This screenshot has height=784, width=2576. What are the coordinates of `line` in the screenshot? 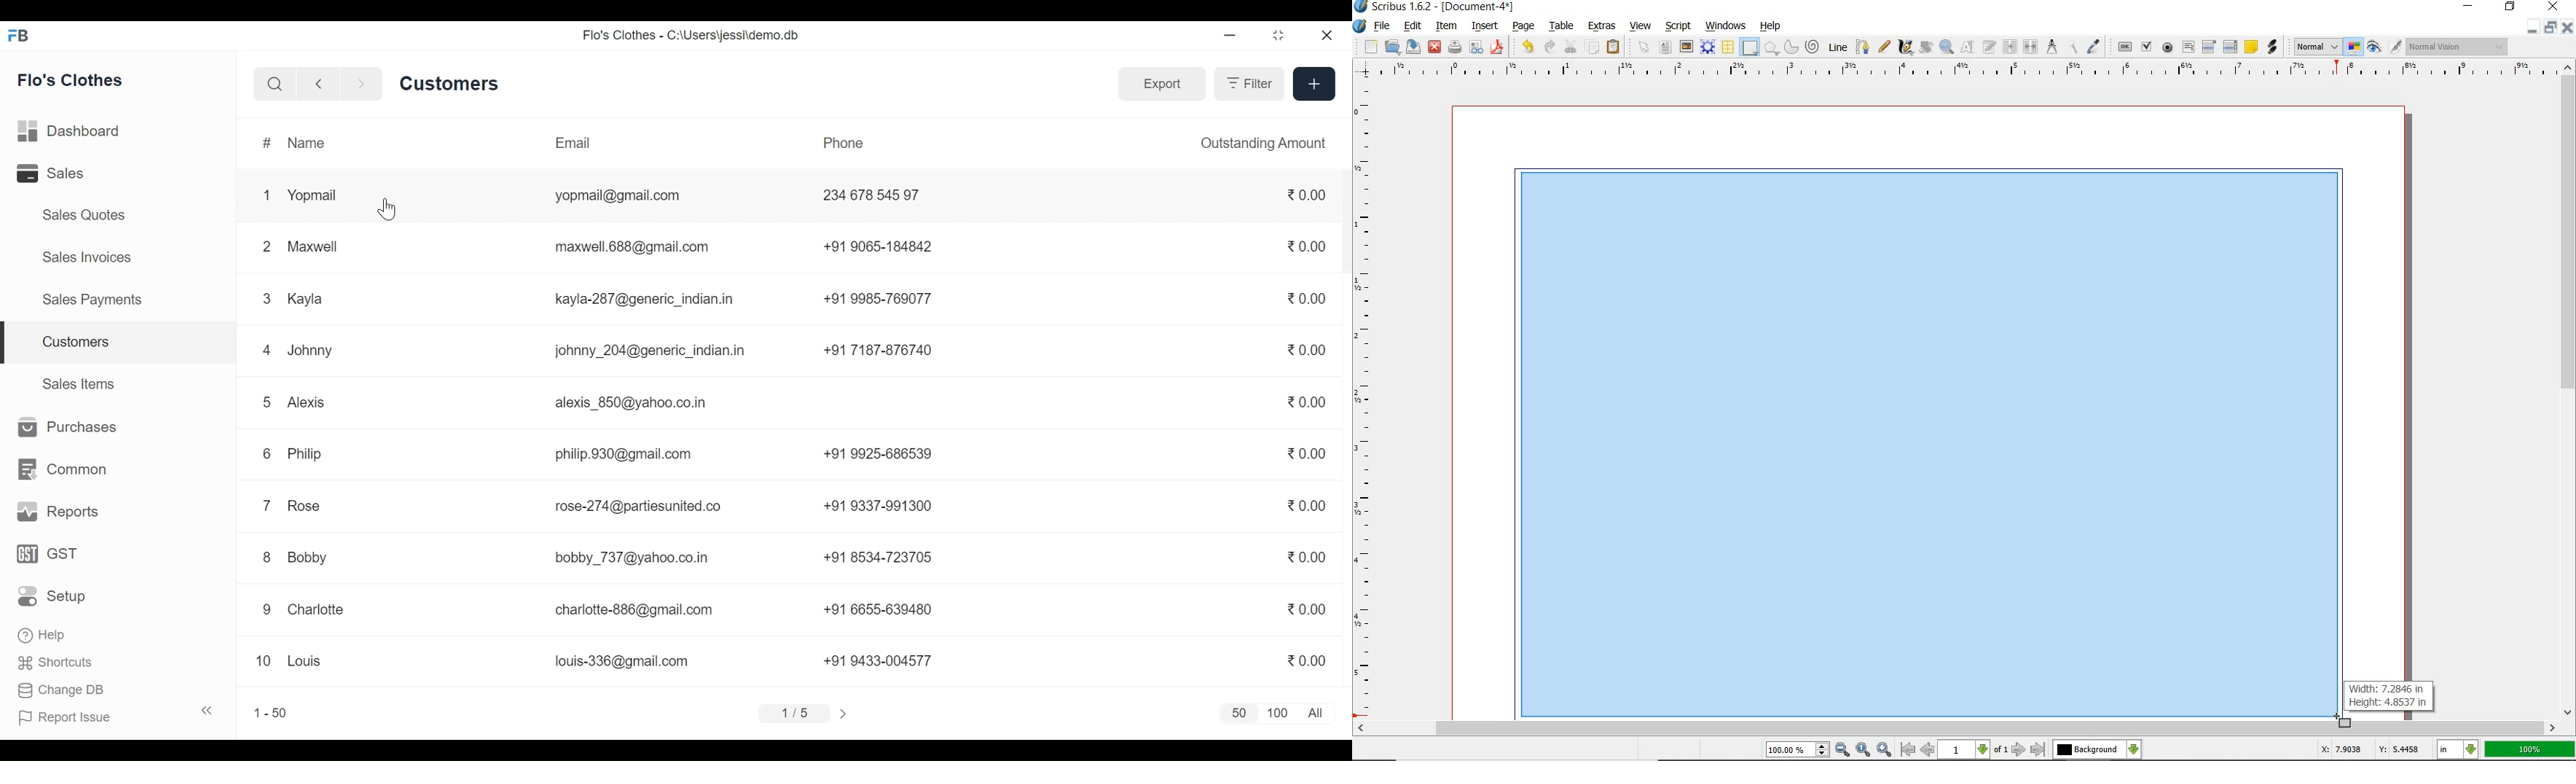 It's located at (1837, 47).